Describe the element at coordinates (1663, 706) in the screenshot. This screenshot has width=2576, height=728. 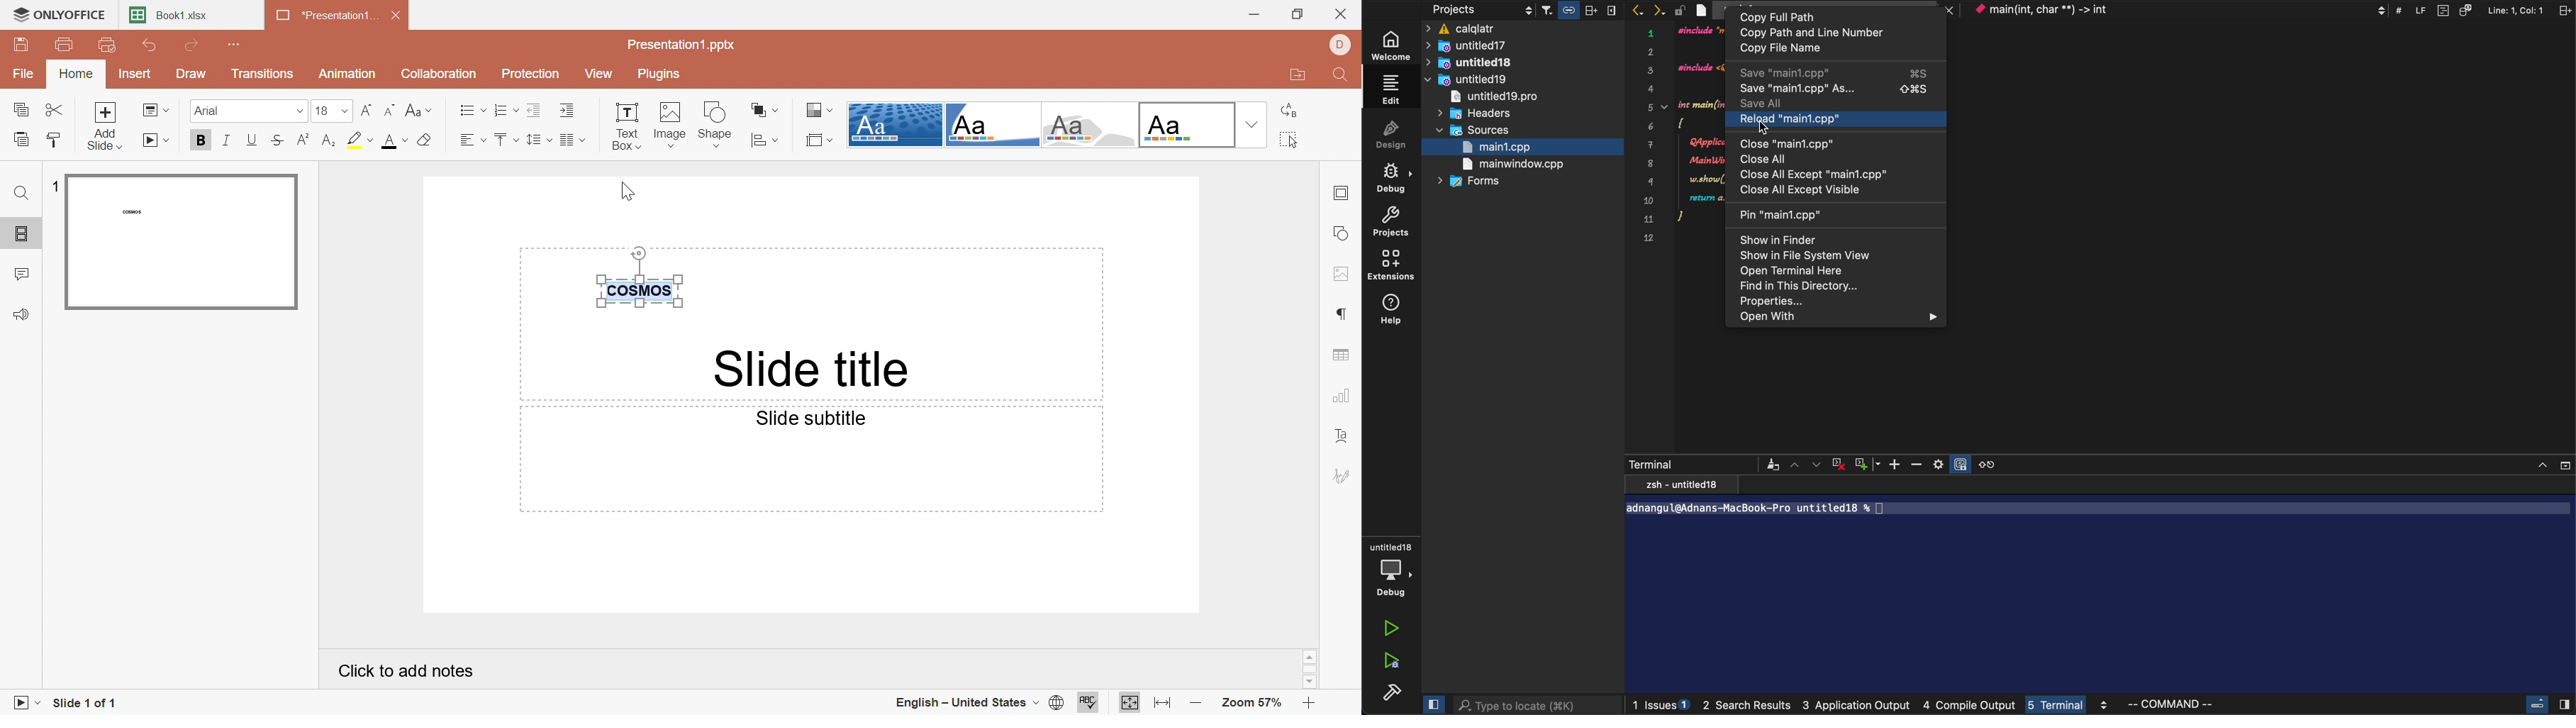
I see `issues` at that location.